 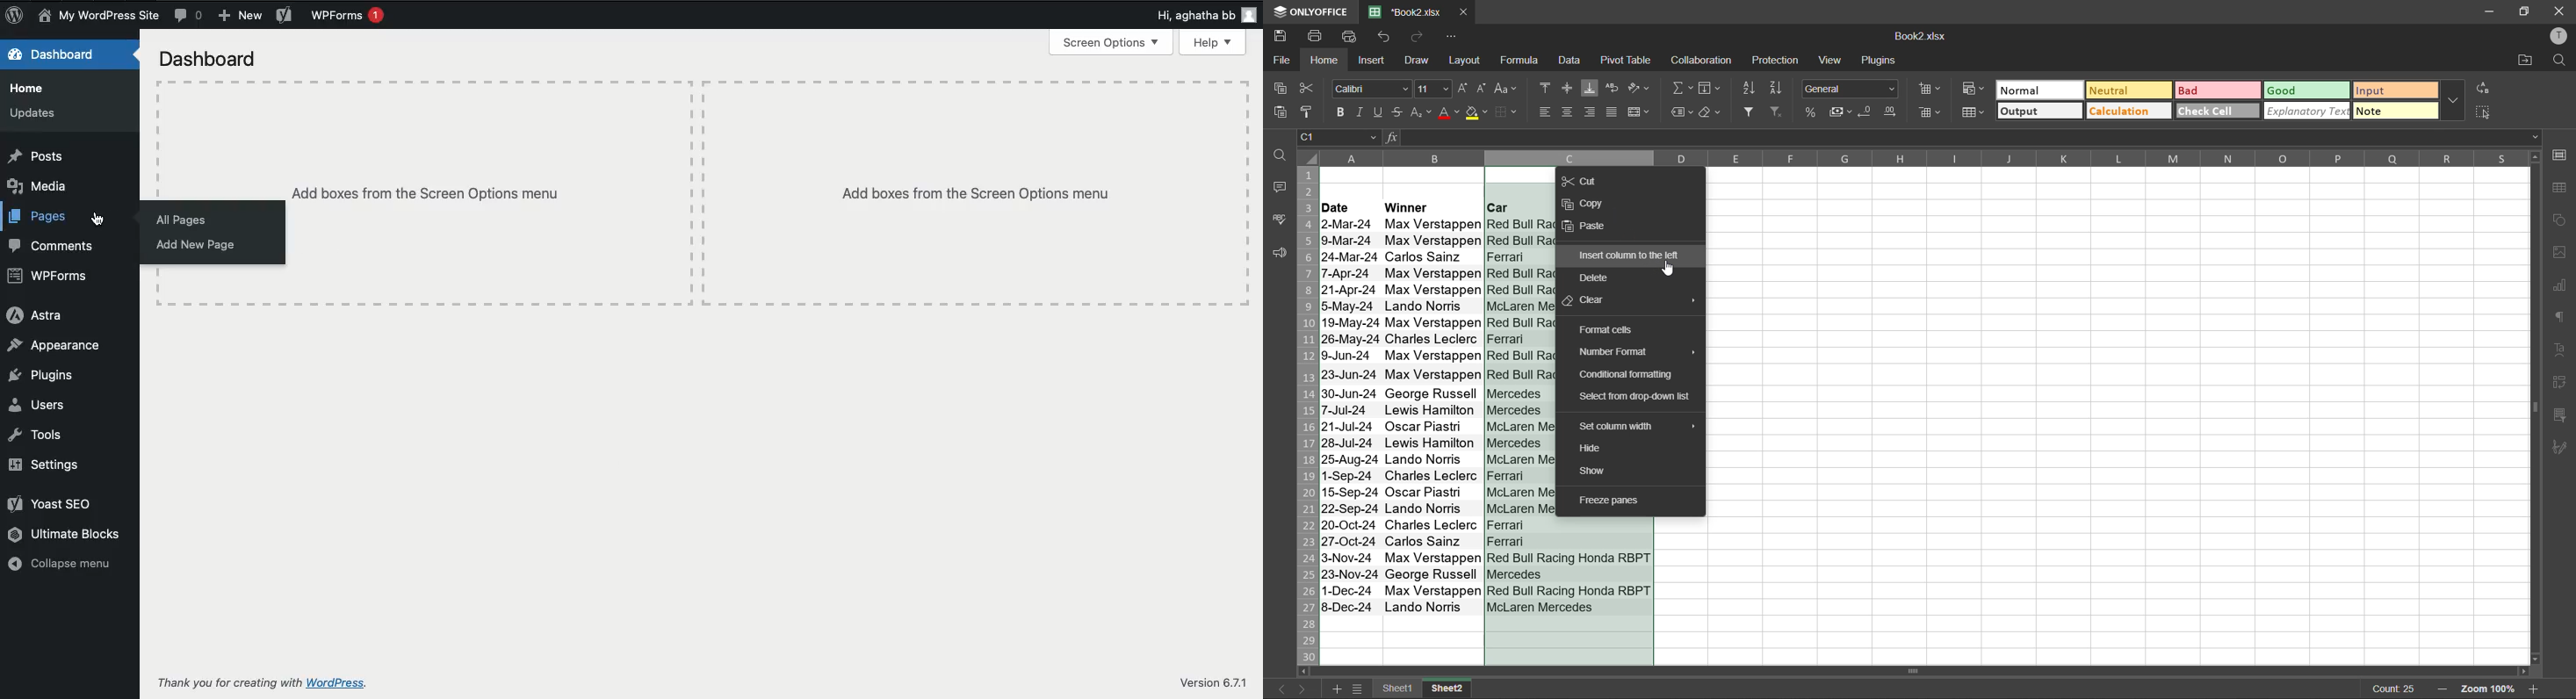 What do you see at coordinates (1680, 90) in the screenshot?
I see `summation` at bounding box center [1680, 90].